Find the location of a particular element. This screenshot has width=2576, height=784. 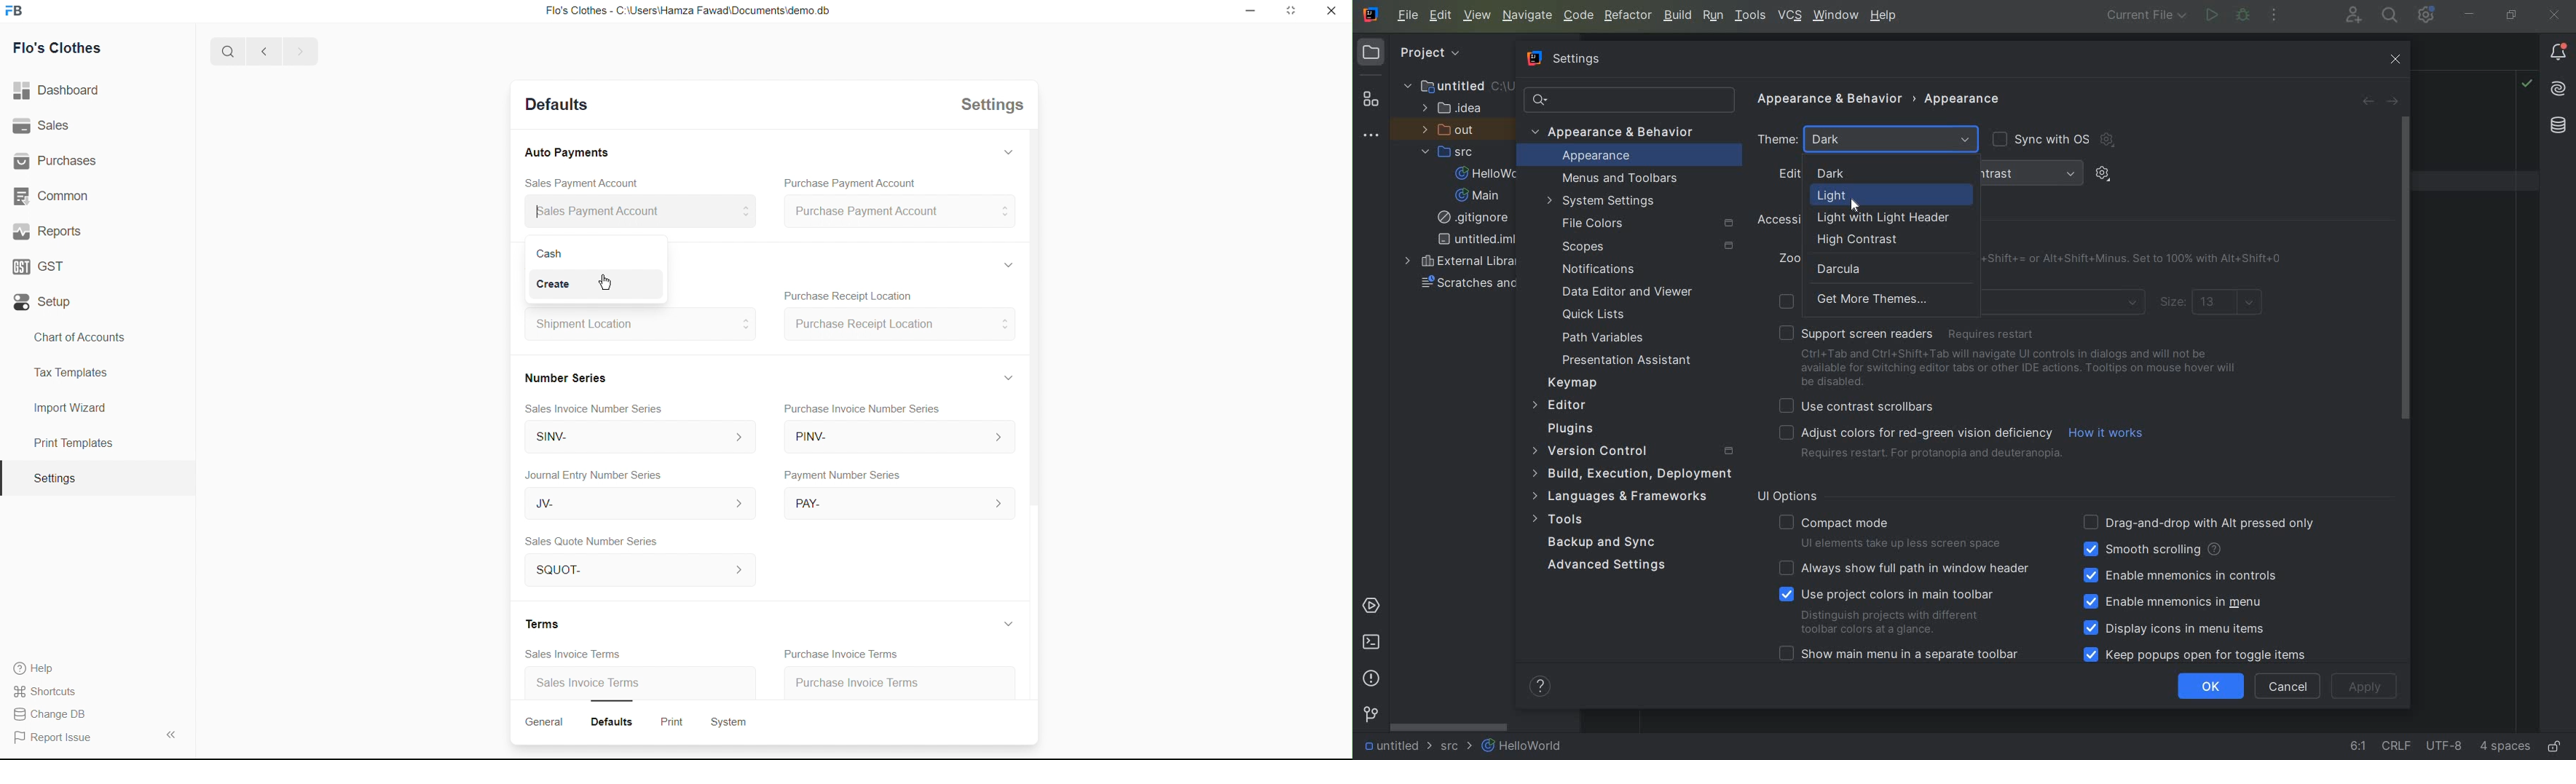

MORE ACTIONS is located at coordinates (2275, 17).